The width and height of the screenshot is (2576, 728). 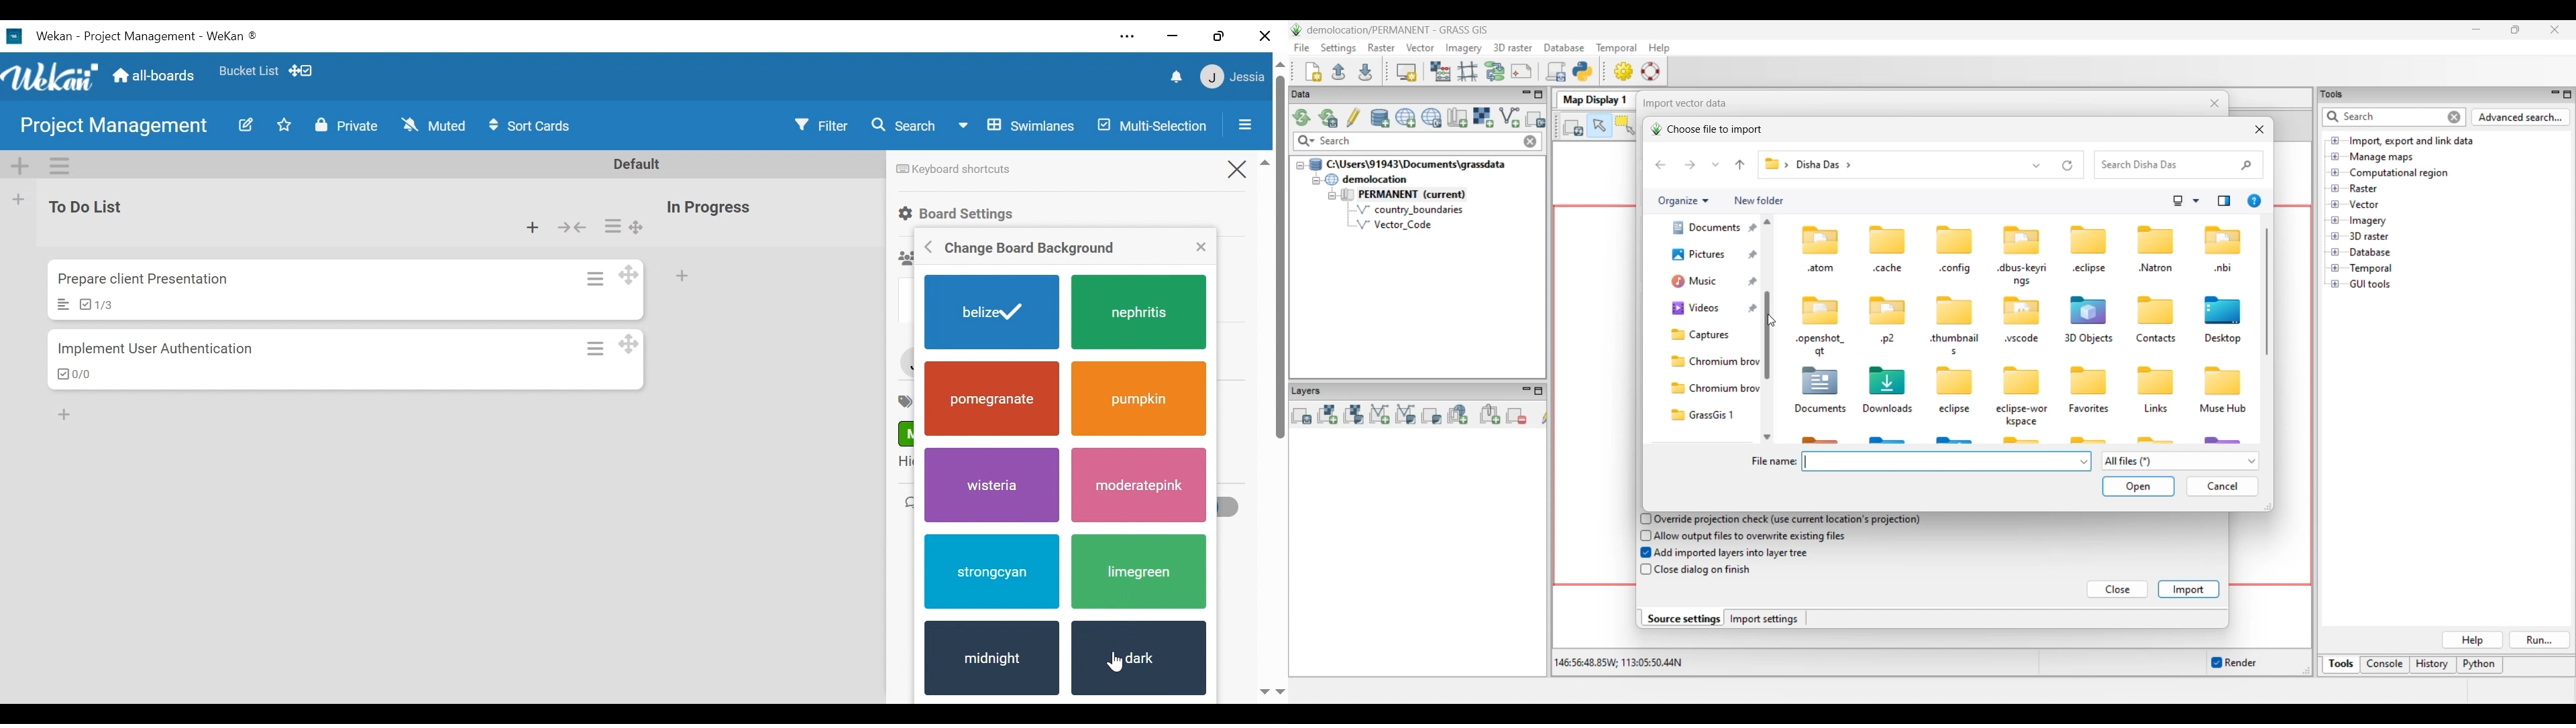 I want to click on restore, so click(x=1220, y=36).